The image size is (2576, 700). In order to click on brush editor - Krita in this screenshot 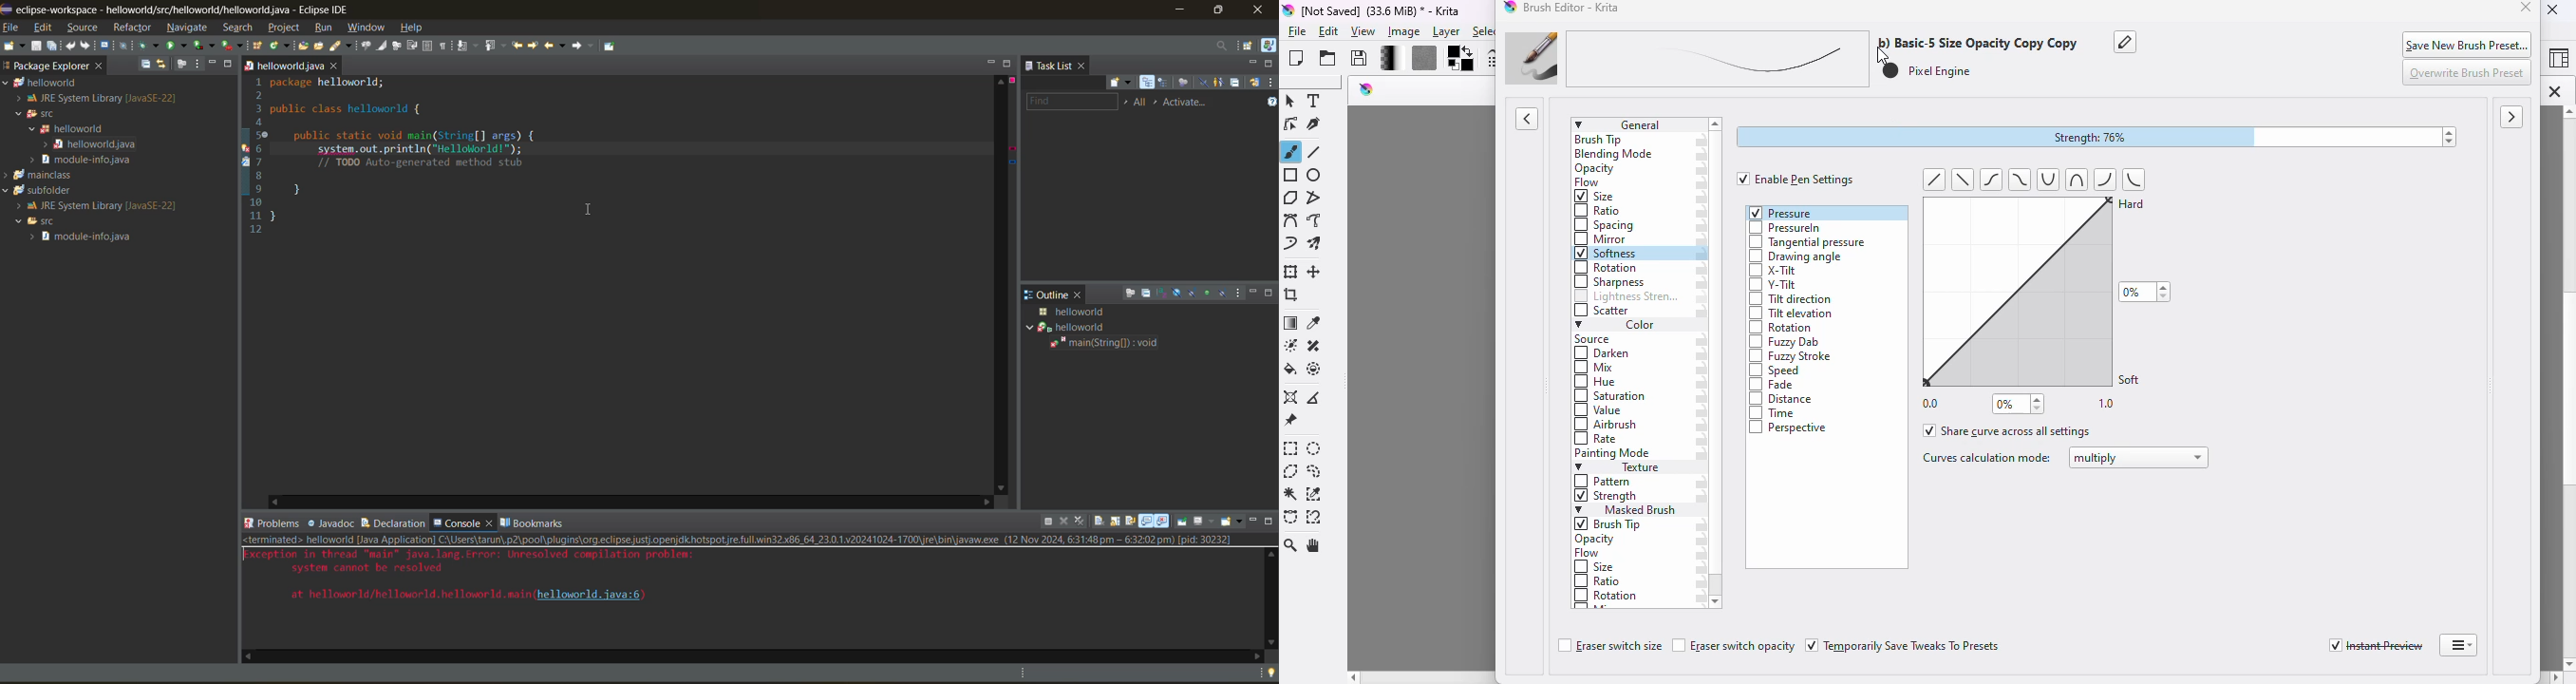, I will do `click(1574, 8)`.